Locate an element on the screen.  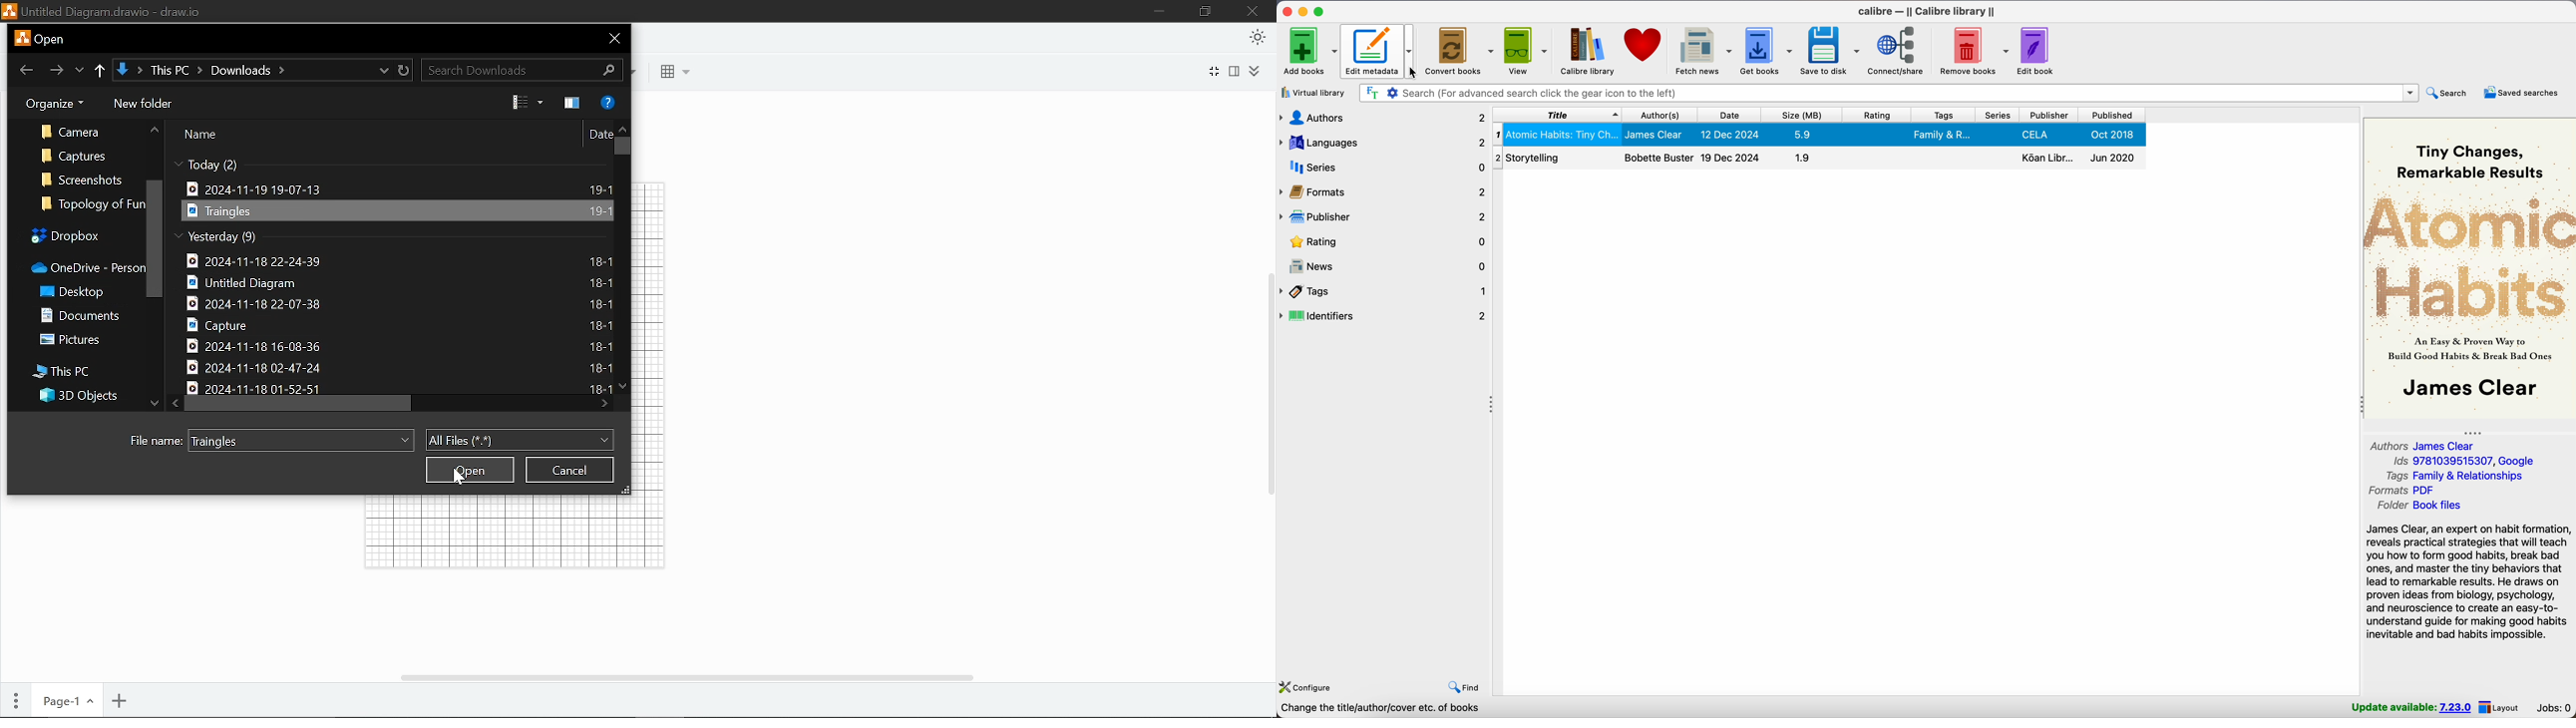
2024-11-19 19-07-13            19-1 is located at coordinates (398, 185).